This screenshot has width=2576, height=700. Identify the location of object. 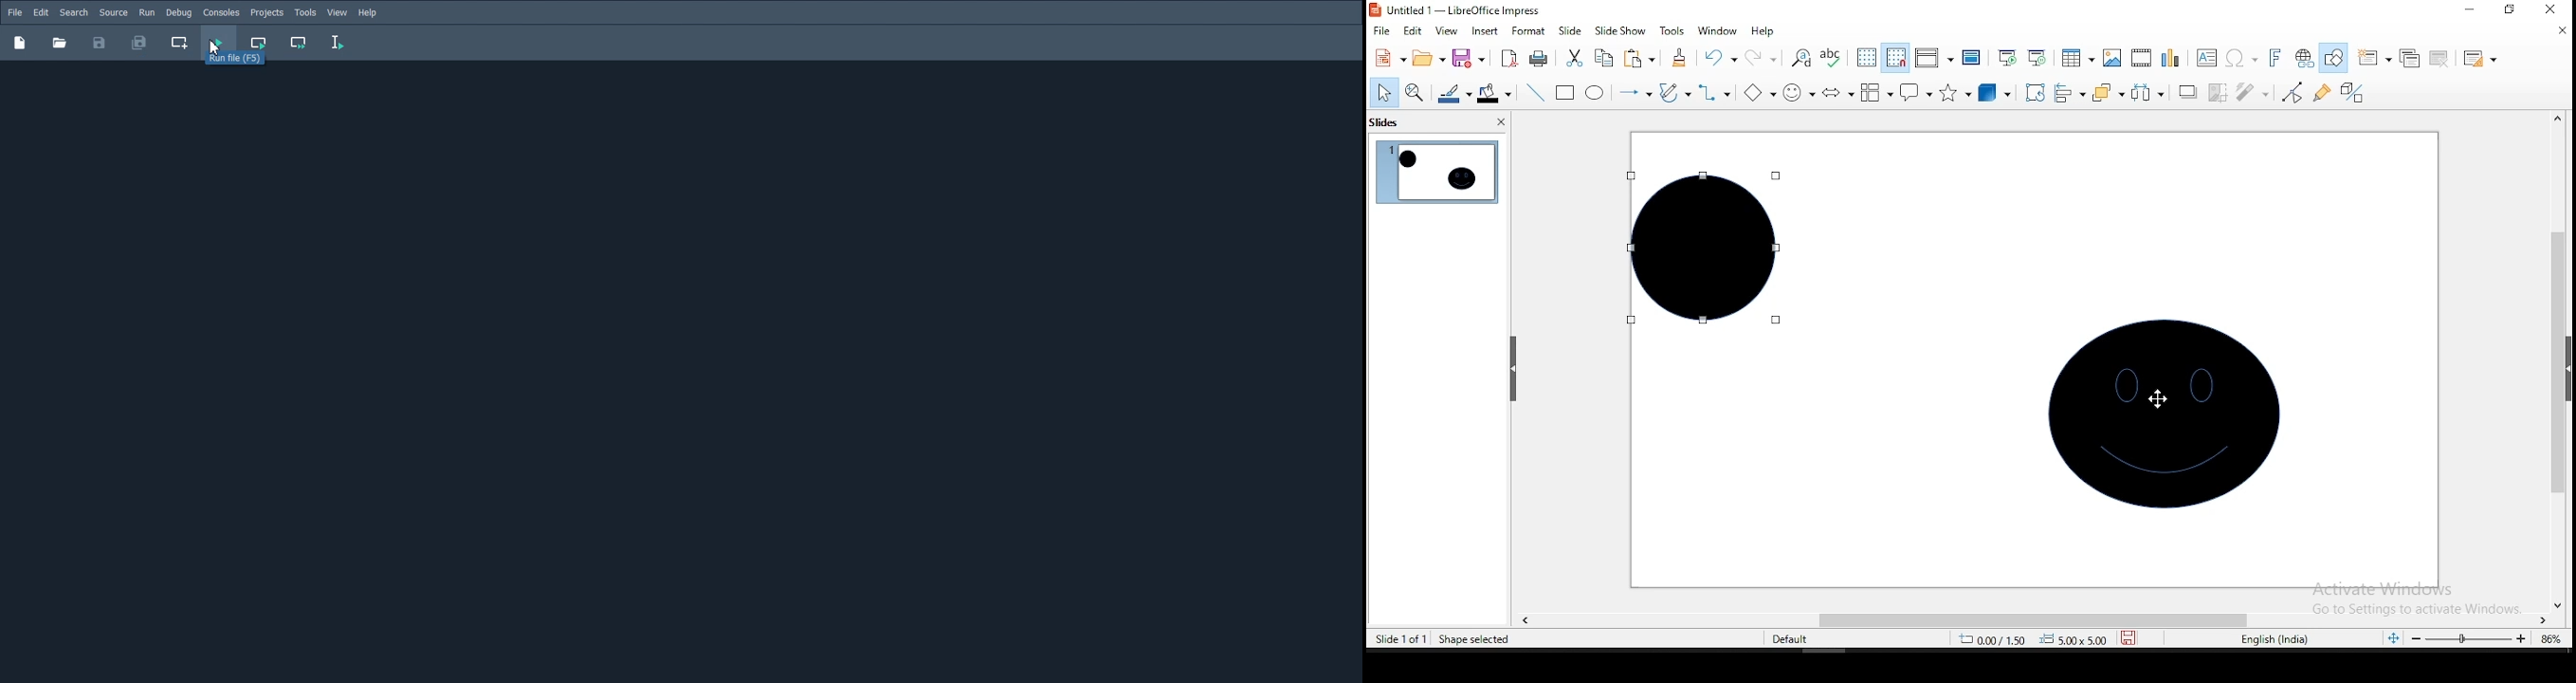
(2165, 415).